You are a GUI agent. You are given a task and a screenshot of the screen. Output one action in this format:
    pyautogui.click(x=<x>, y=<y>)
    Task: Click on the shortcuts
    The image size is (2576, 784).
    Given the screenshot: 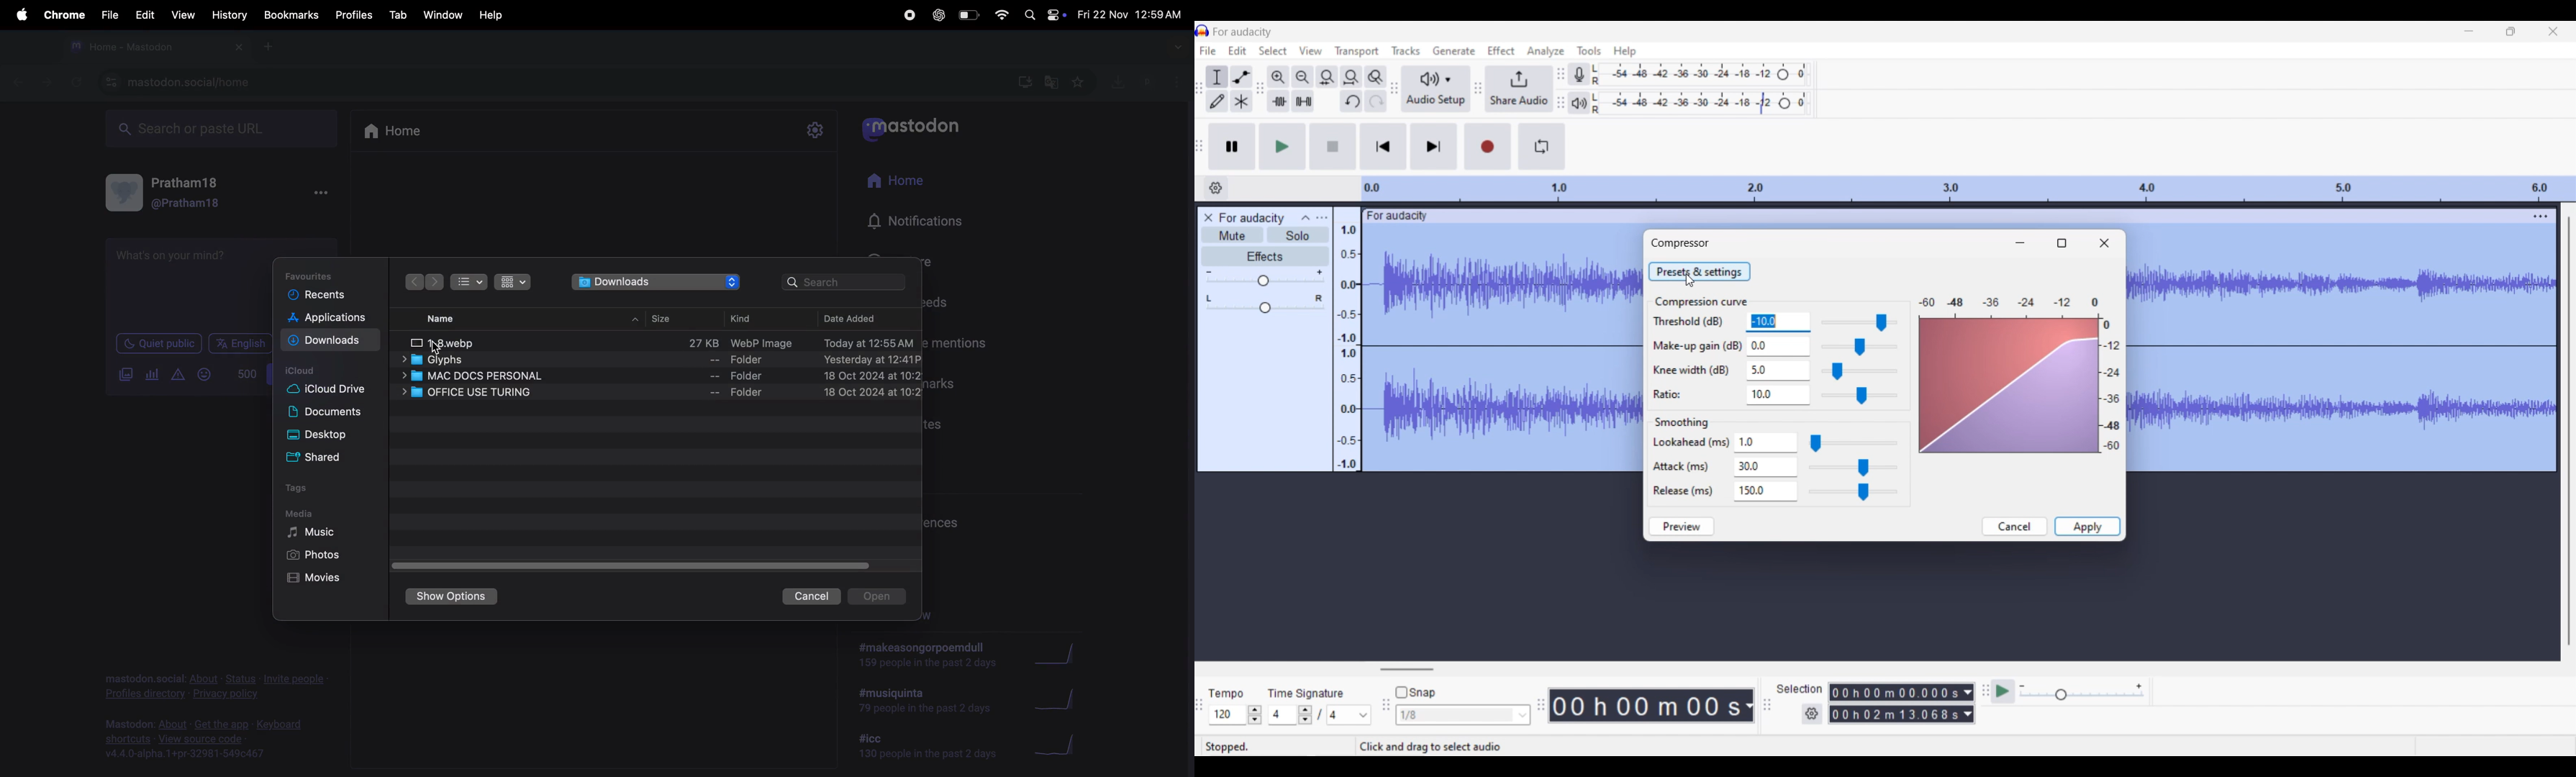 What is the action you would take?
    pyautogui.click(x=128, y=739)
    